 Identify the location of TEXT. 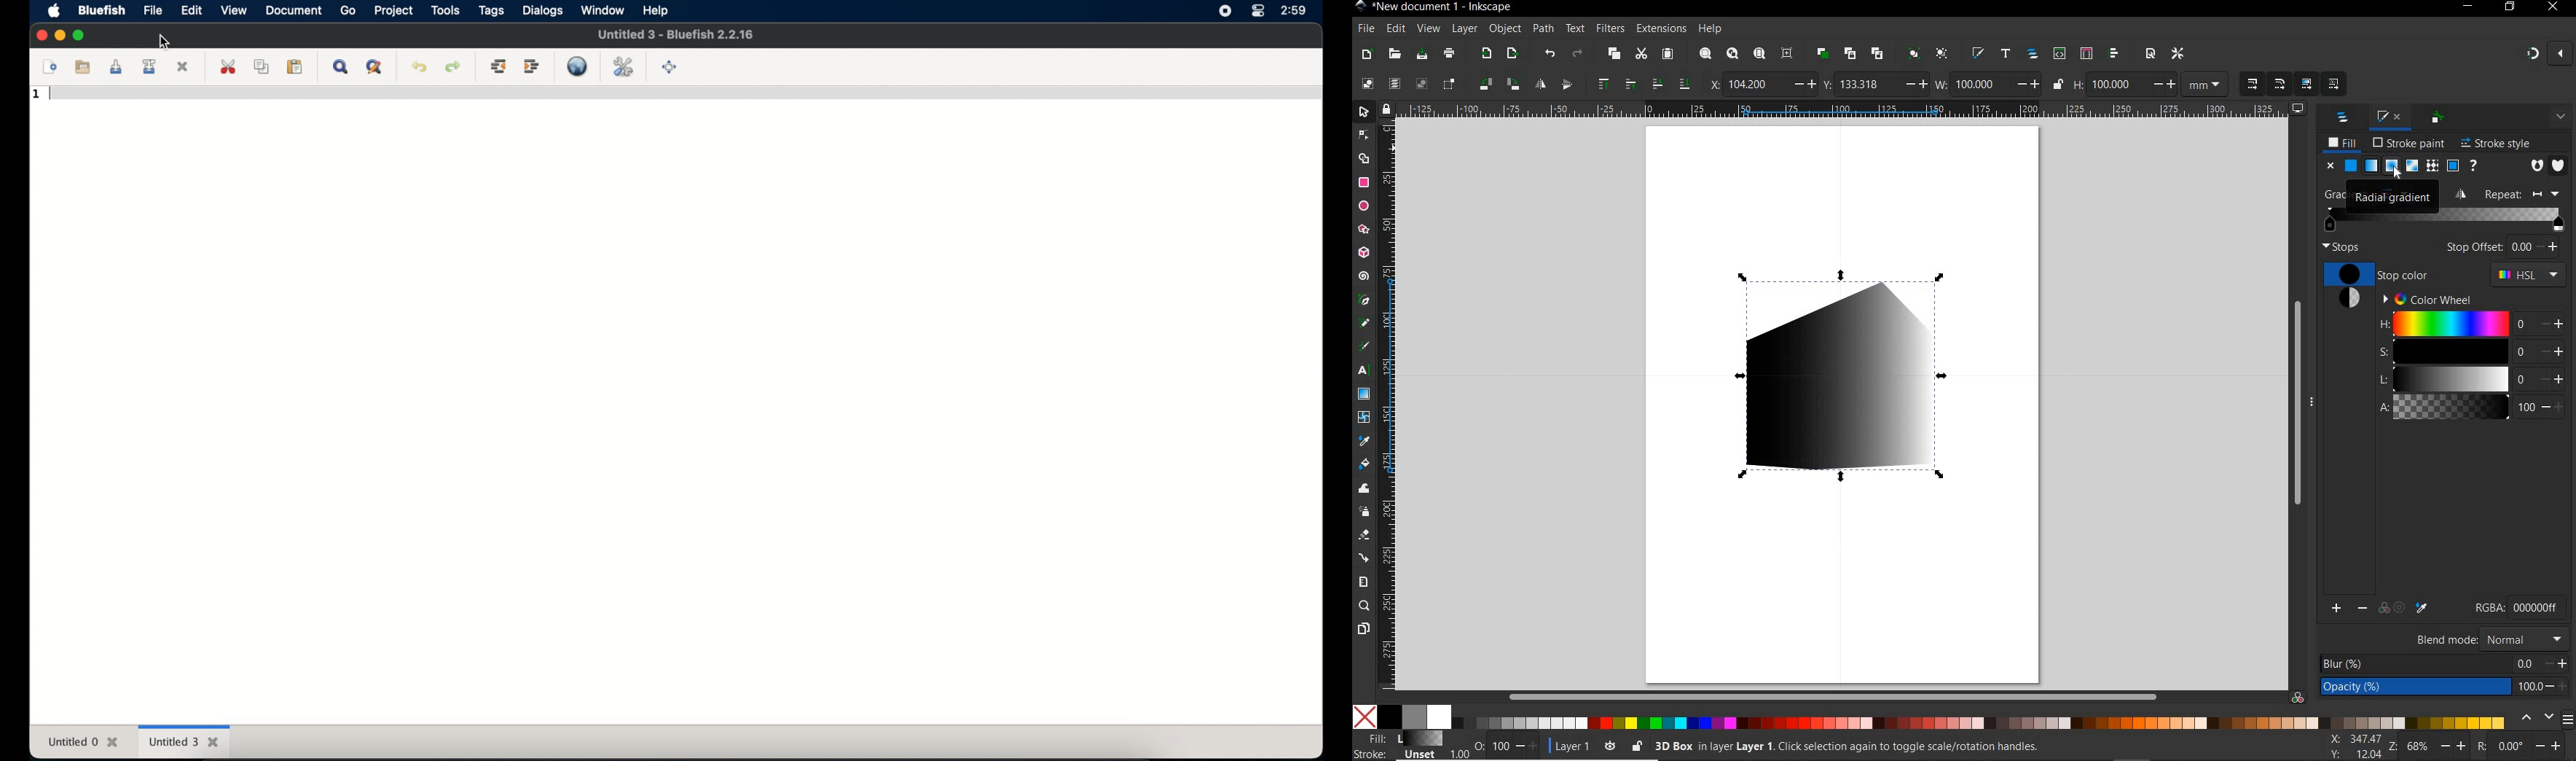
(1574, 28).